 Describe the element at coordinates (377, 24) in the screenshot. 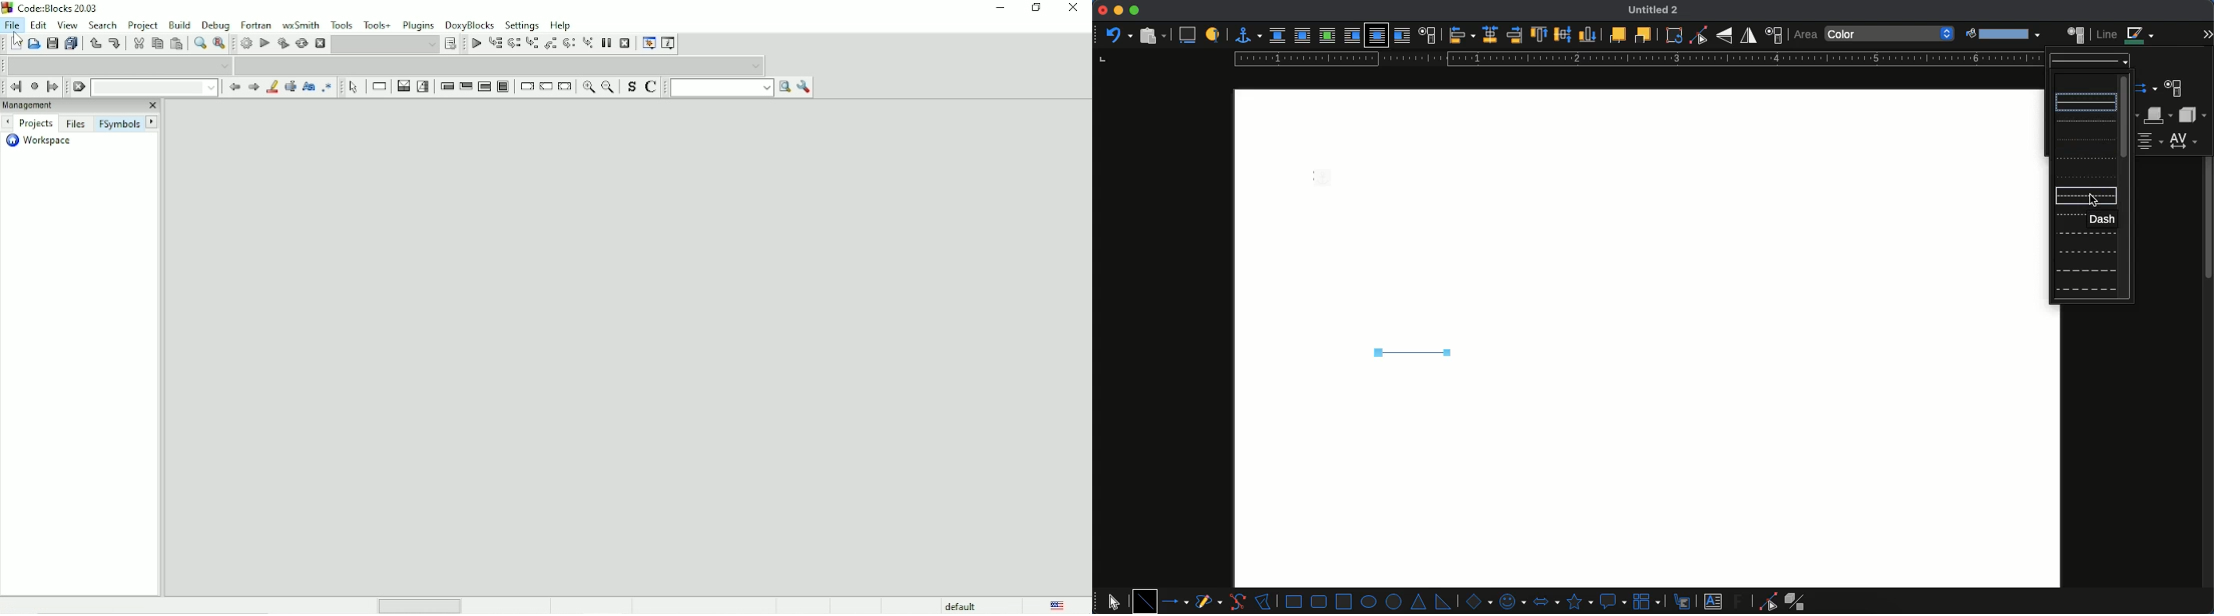

I see `Tools+` at that location.